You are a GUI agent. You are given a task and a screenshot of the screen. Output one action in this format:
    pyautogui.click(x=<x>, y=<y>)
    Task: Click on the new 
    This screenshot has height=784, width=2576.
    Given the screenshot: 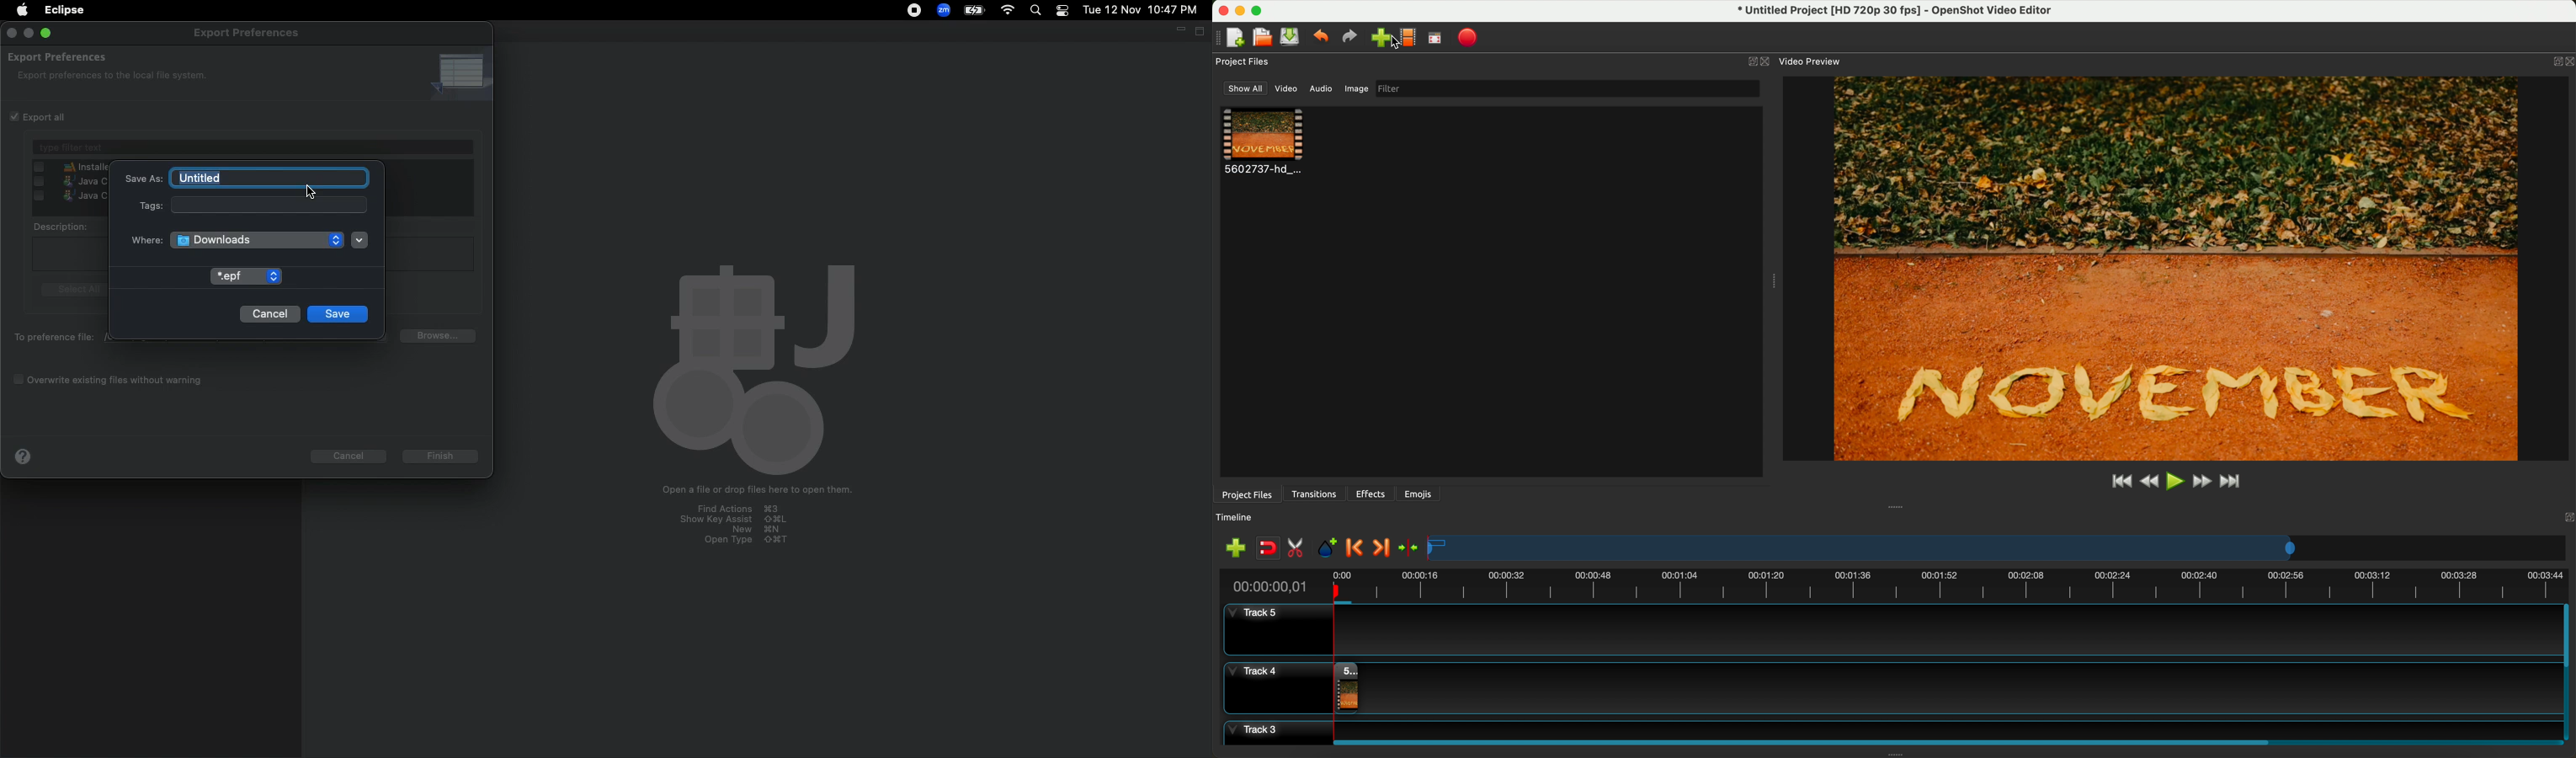 What is the action you would take?
    pyautogui.click(x=741, y=530)
    